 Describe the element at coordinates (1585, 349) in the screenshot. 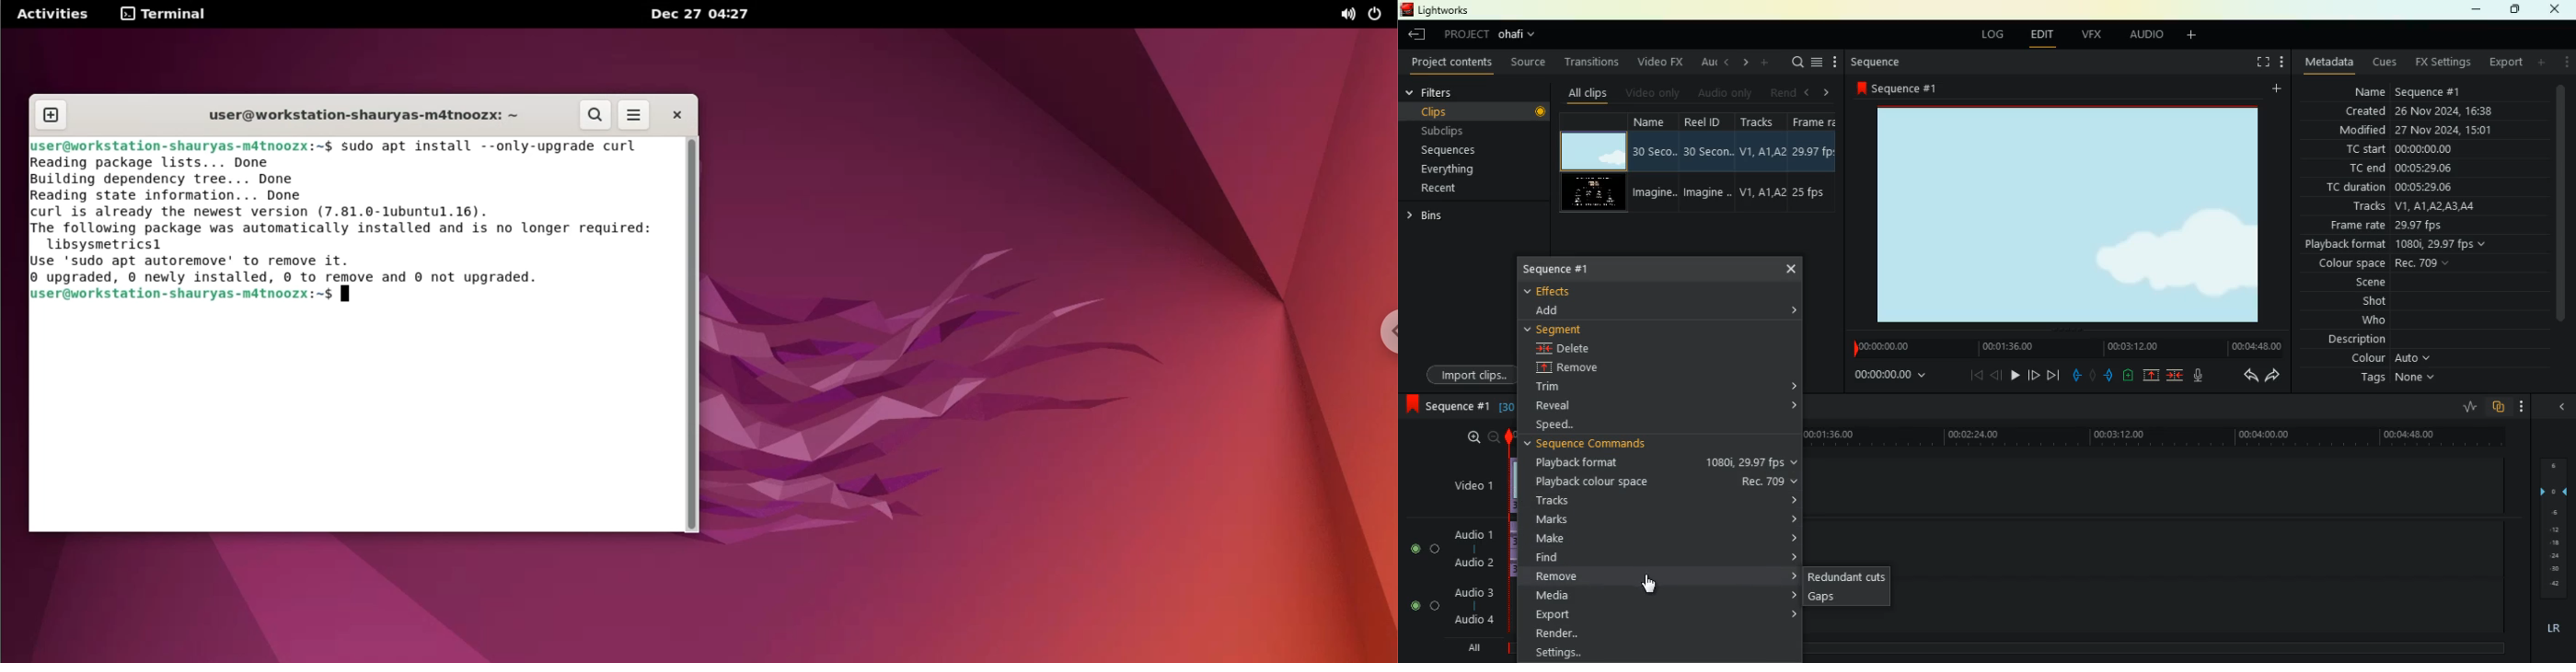

I see `delete` at that location.